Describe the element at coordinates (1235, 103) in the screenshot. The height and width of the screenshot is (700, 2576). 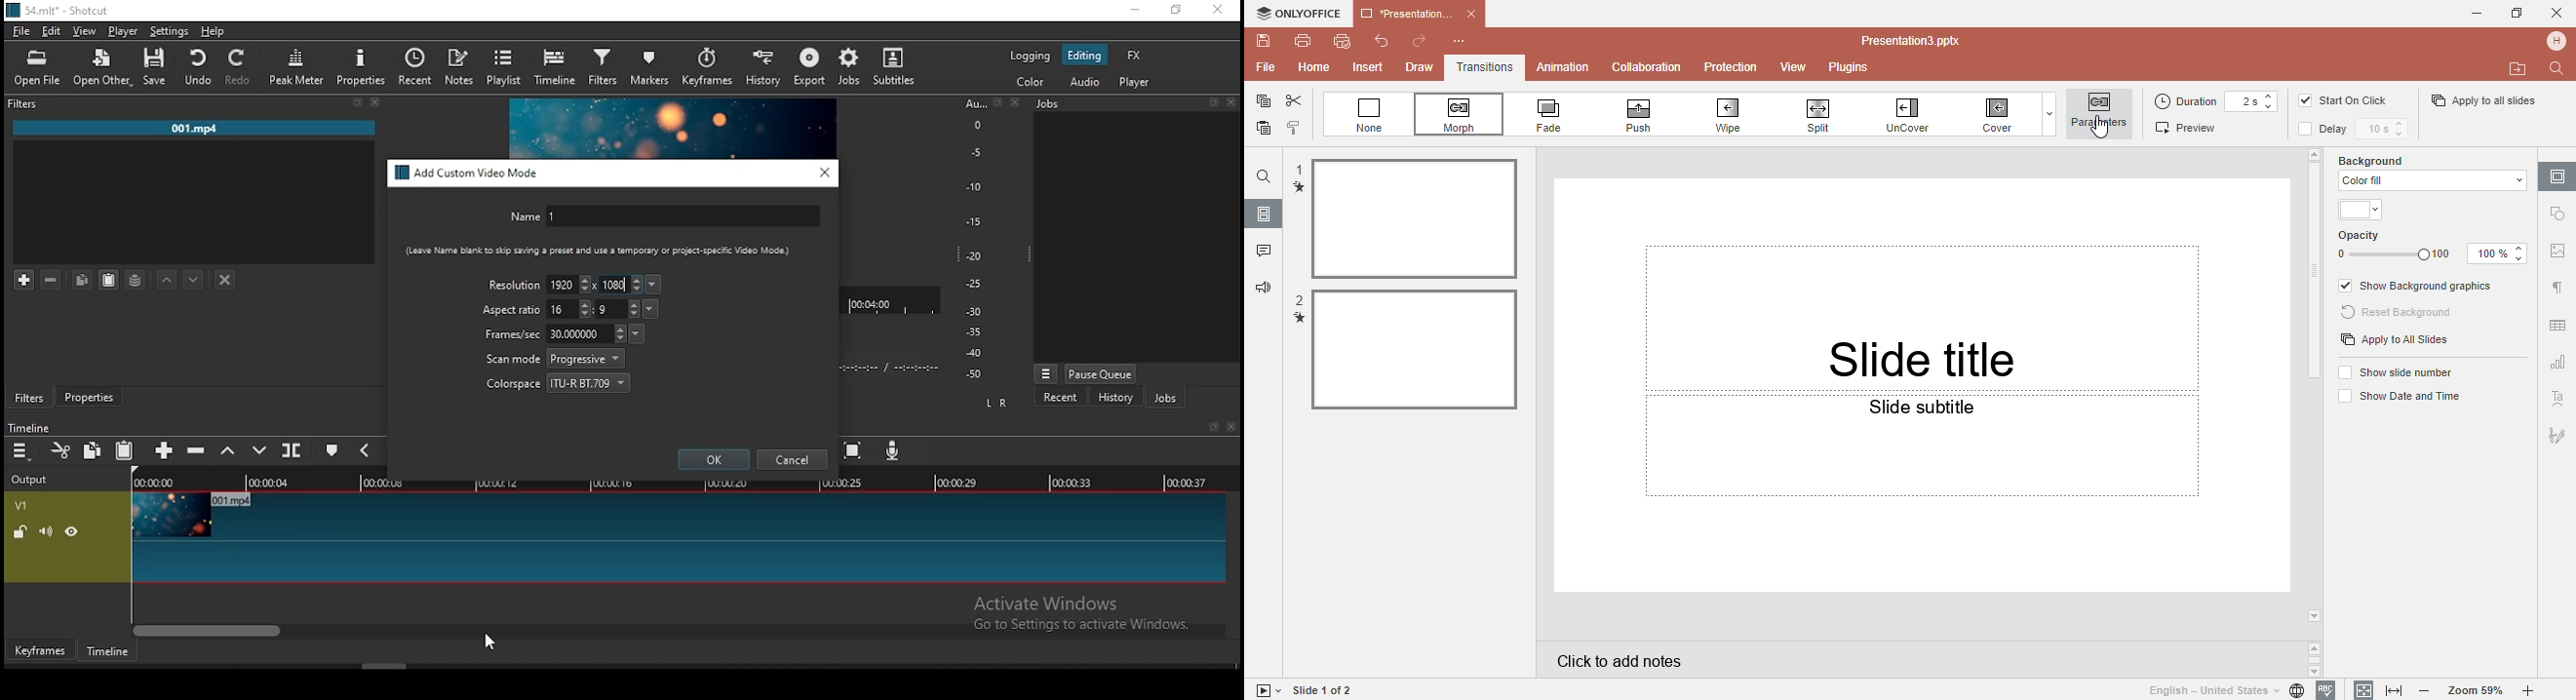
I see `close` at that location.